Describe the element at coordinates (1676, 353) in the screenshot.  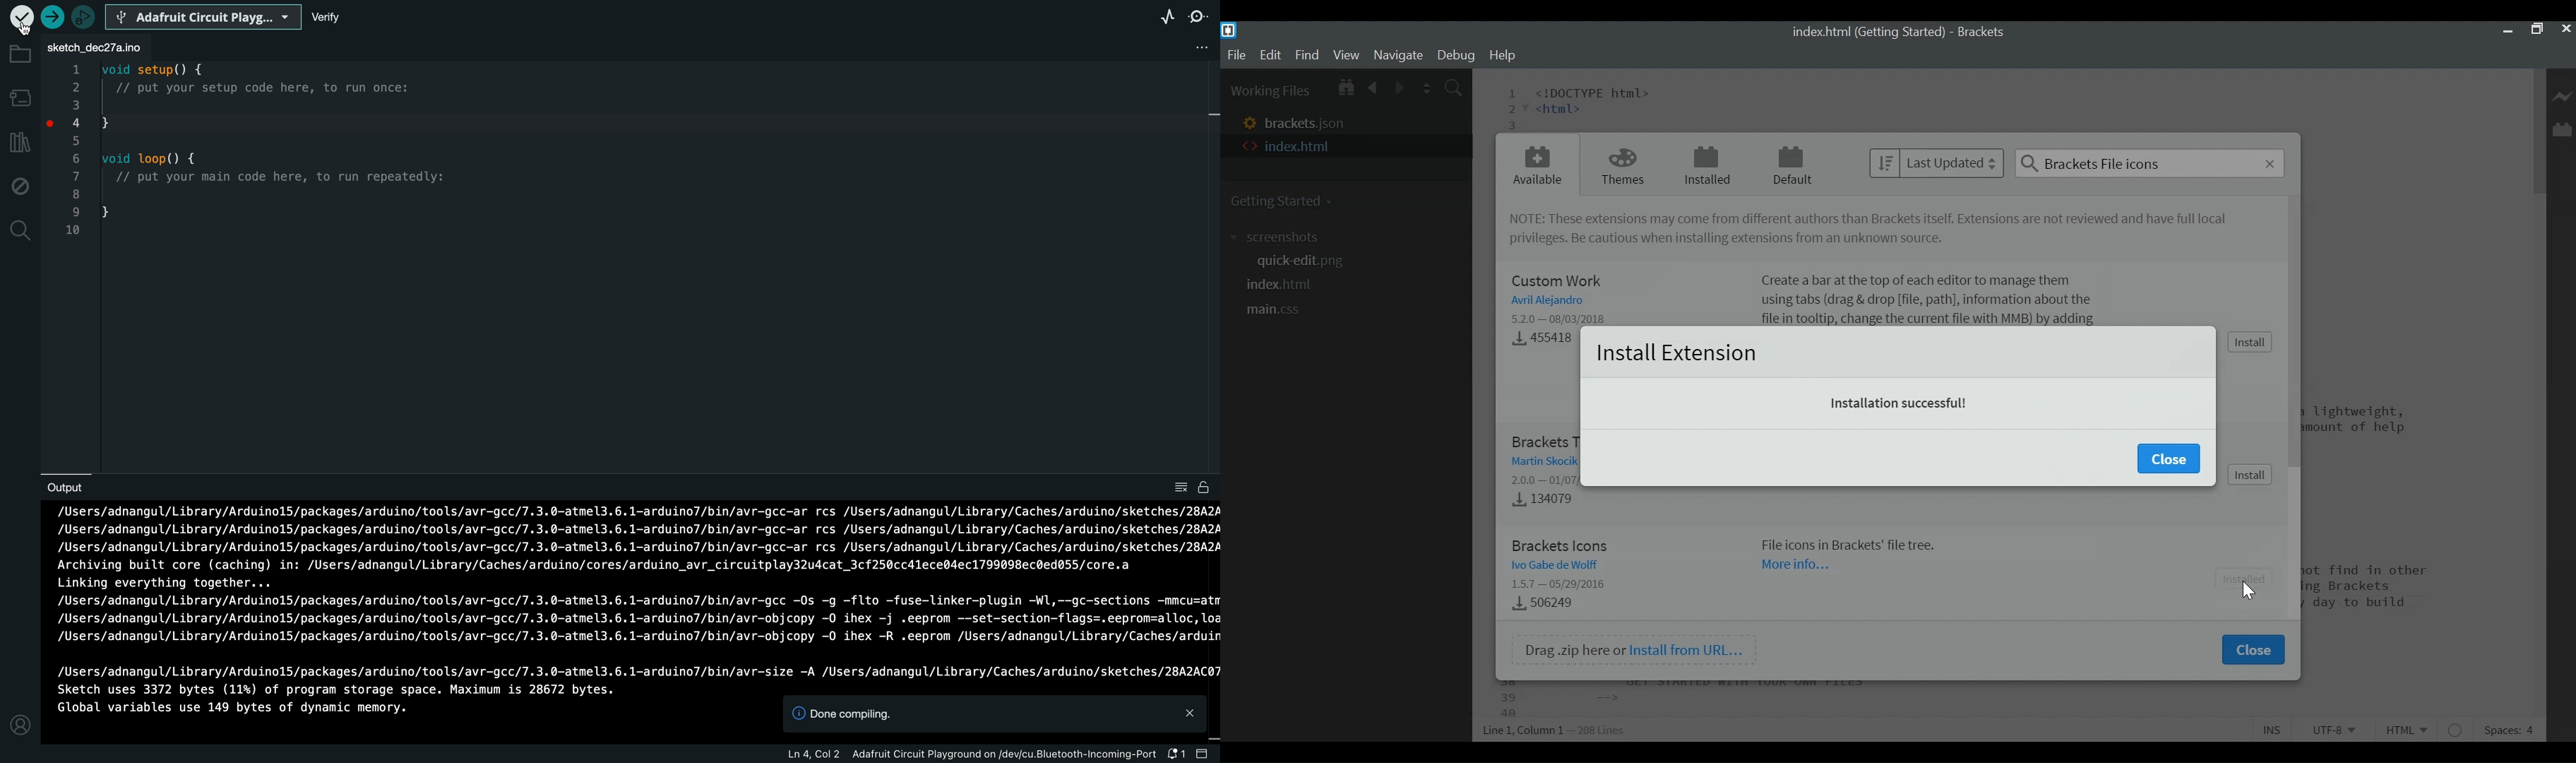
I see `Install Extension` at that location.